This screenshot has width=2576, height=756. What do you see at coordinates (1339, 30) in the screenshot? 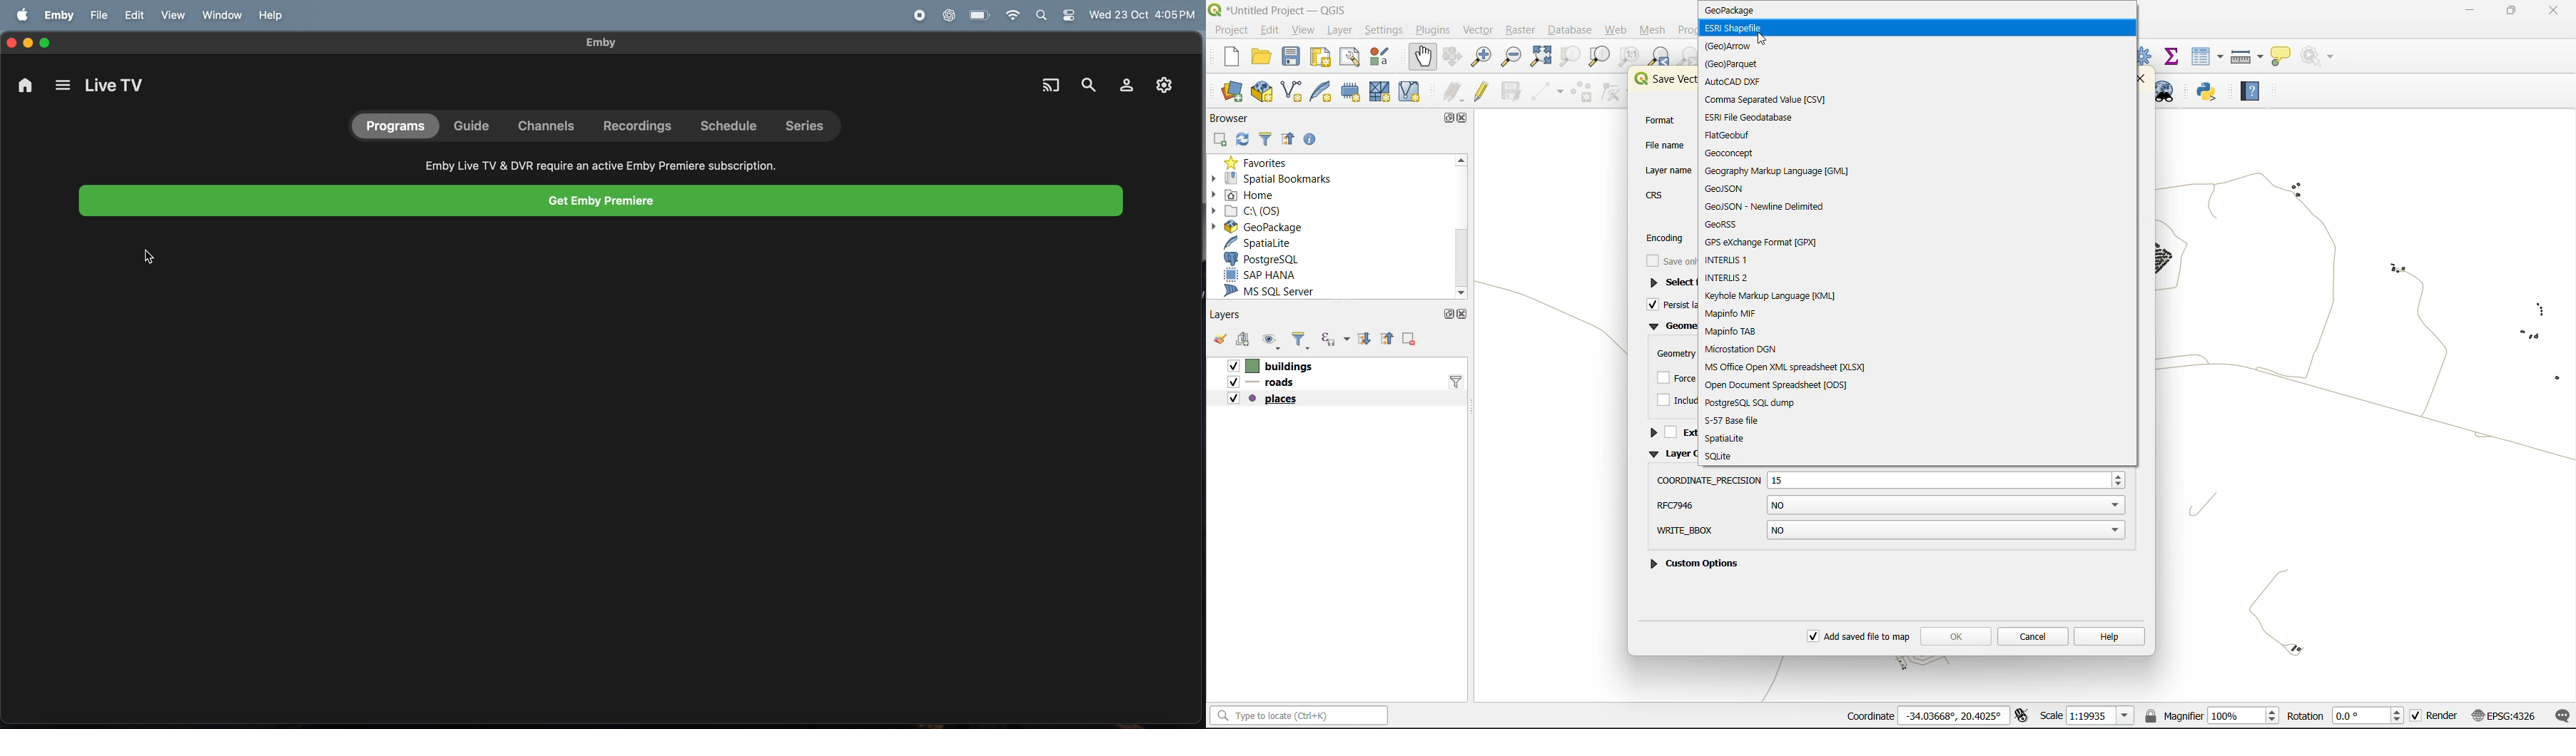
I see `layer` at bounding box center [1339, 30].